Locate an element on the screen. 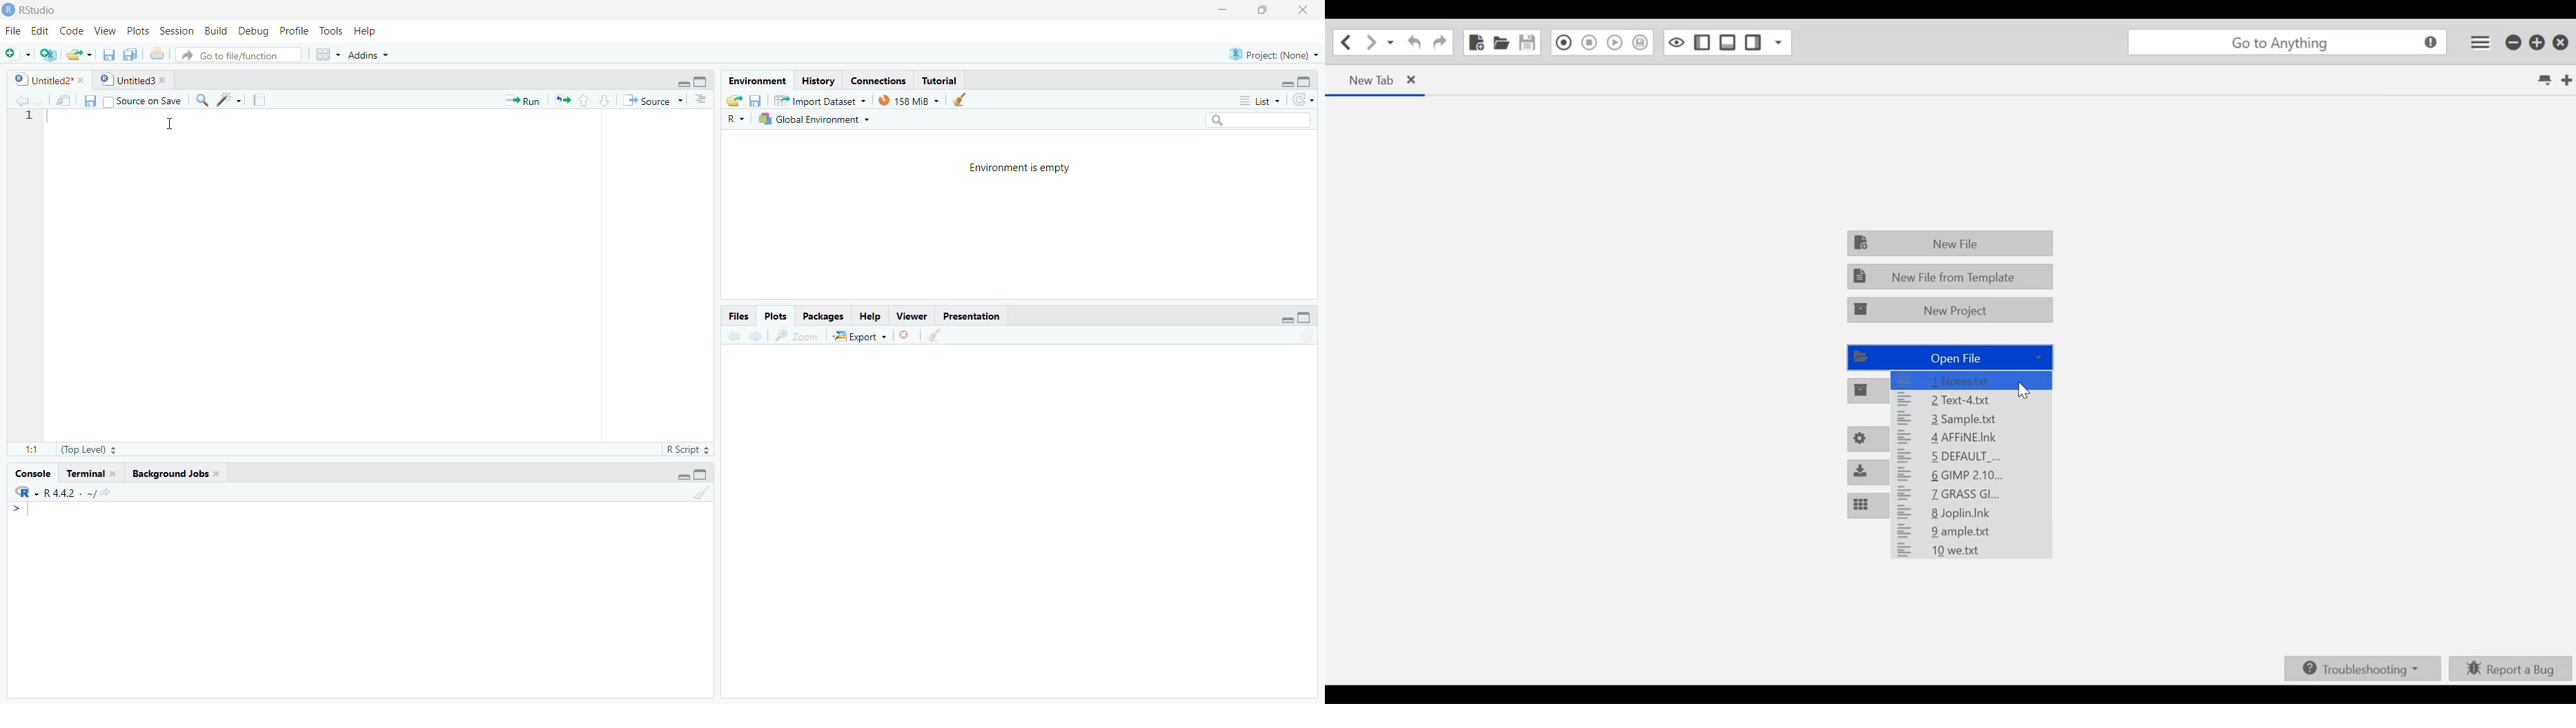  Preferences is located at coordinates (1867, 438).